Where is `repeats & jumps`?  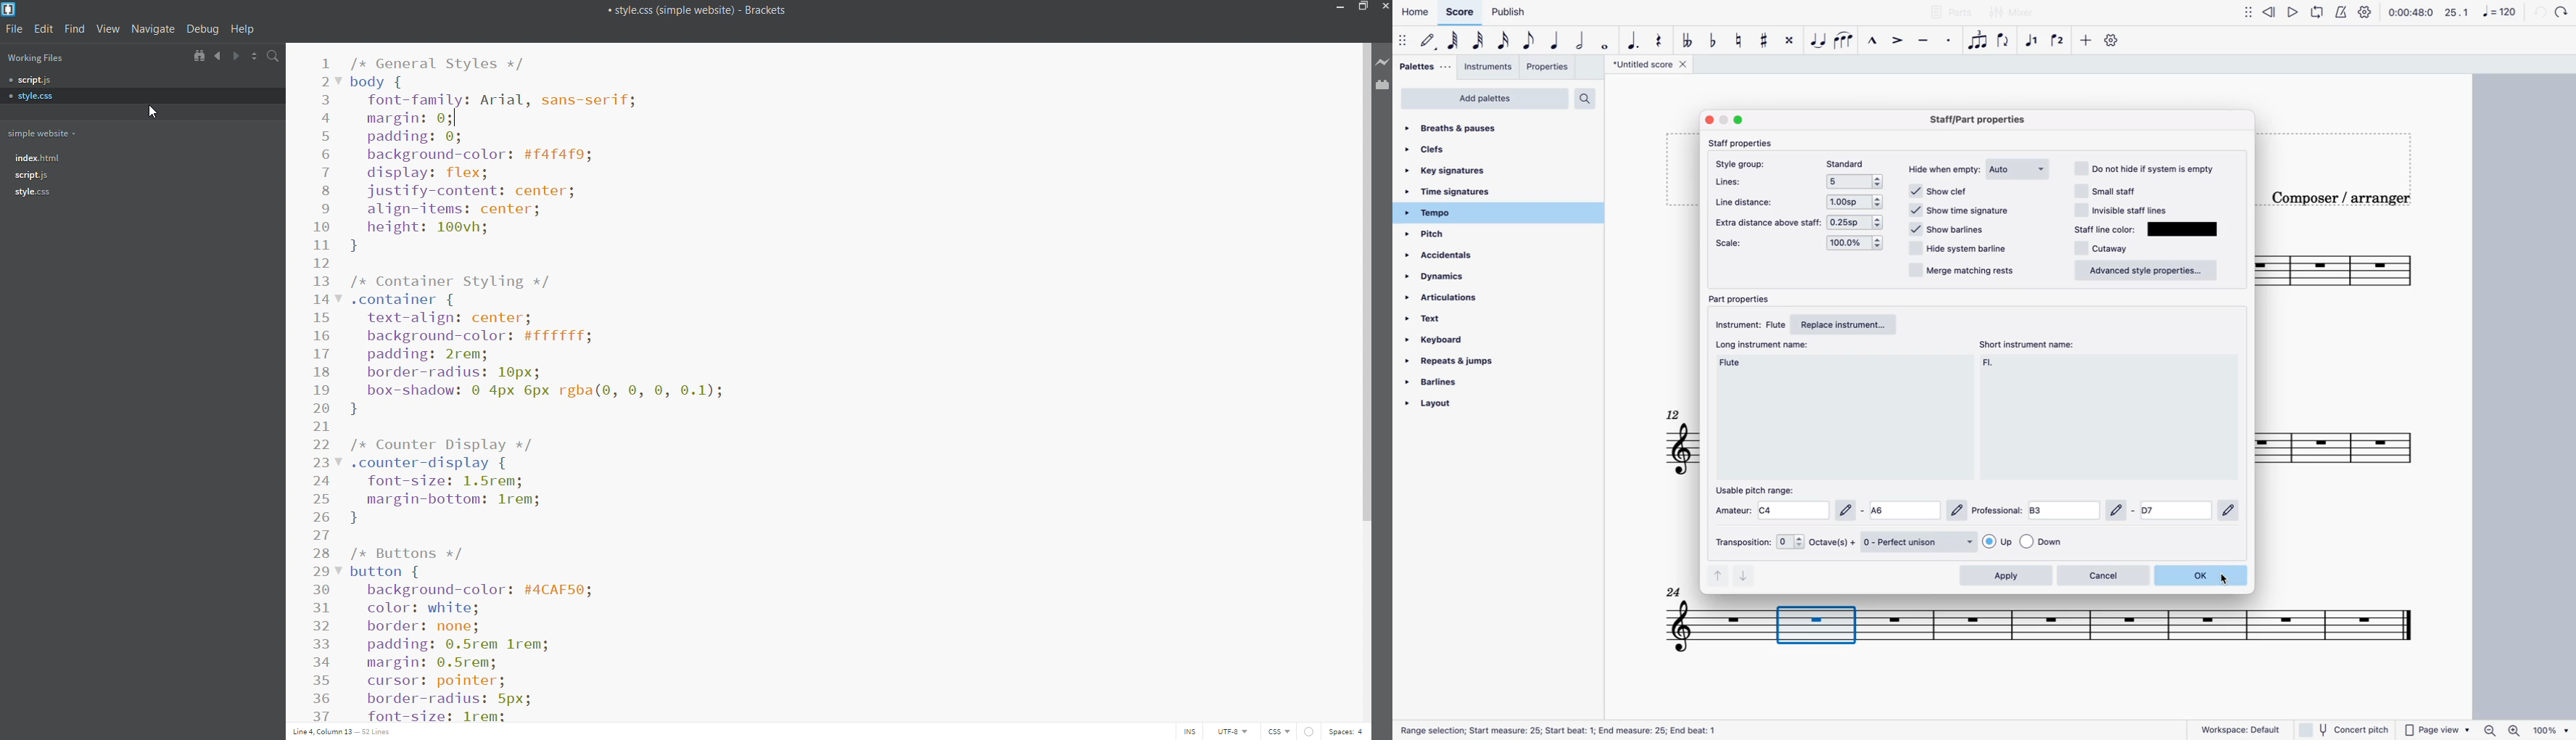
repeats & jumps is located at coordinates (1457, 360).